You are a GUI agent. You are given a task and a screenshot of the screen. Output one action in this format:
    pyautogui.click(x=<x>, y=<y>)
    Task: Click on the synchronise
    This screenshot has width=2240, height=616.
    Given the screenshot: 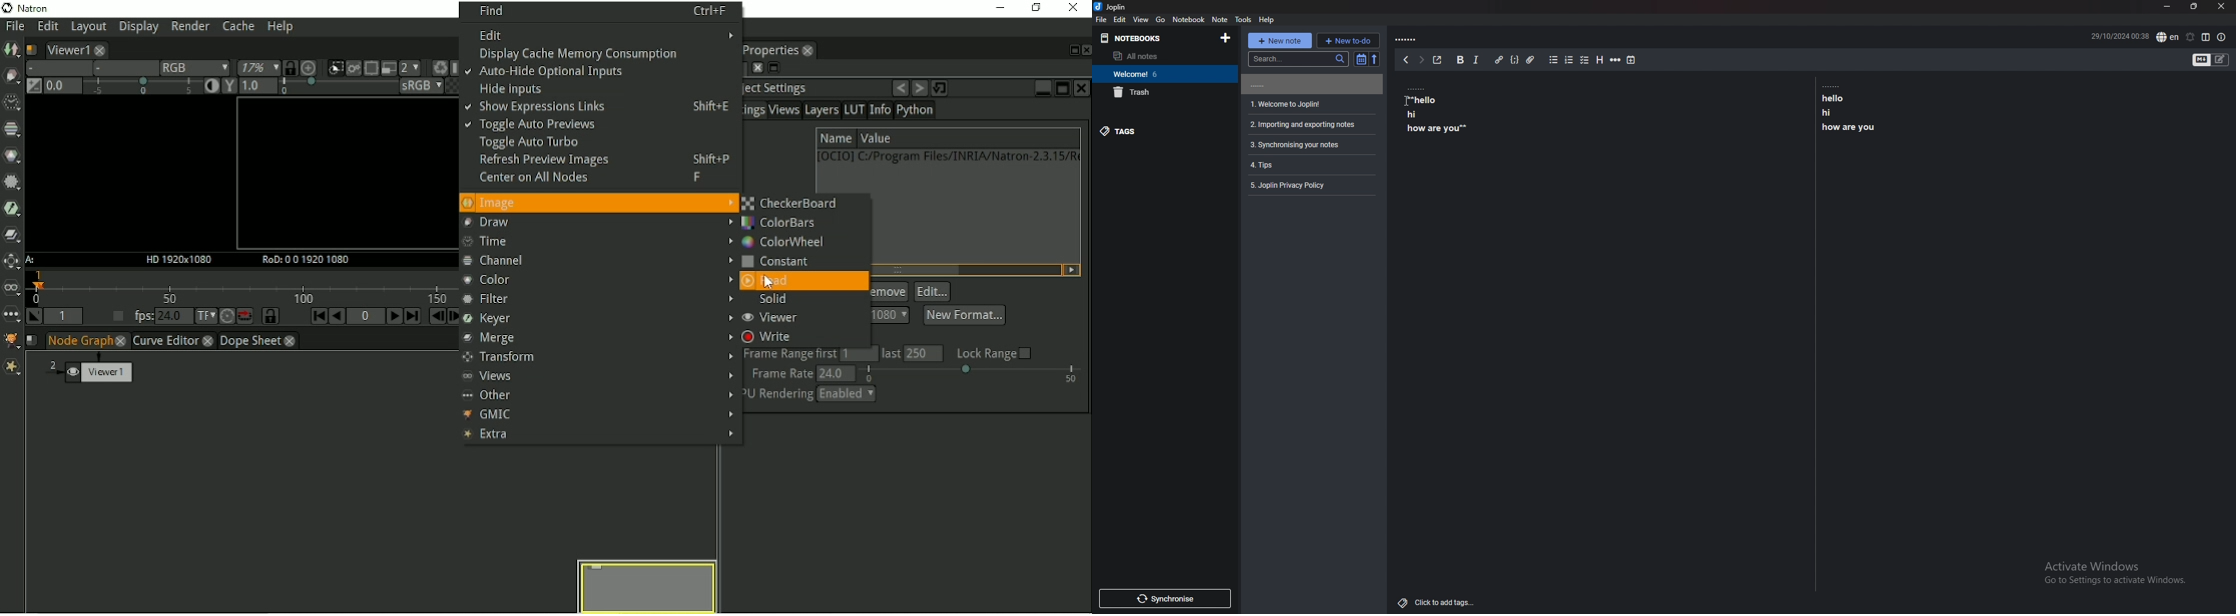 What is the action you would take?
    pyautogui.click(x=1165, y=599)
    